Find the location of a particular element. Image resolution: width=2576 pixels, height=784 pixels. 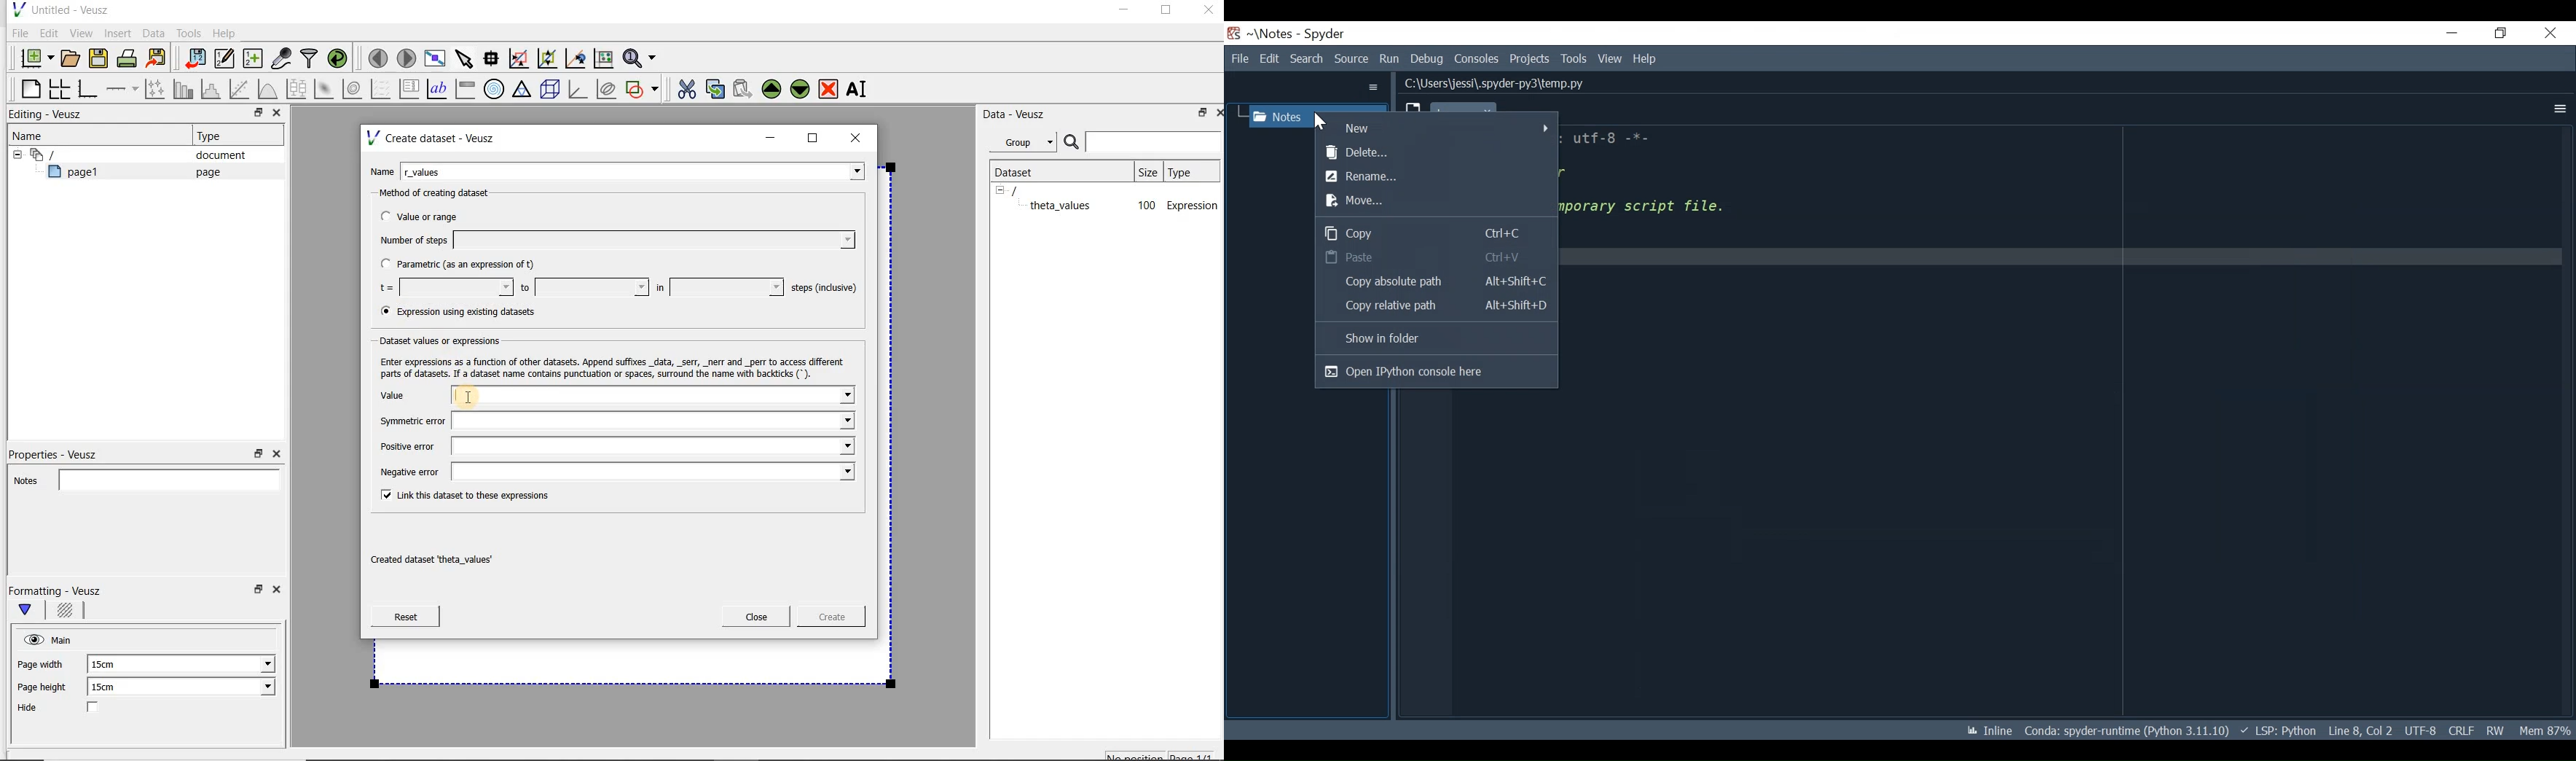

File Encoding is located at coordinates (2420, 731).